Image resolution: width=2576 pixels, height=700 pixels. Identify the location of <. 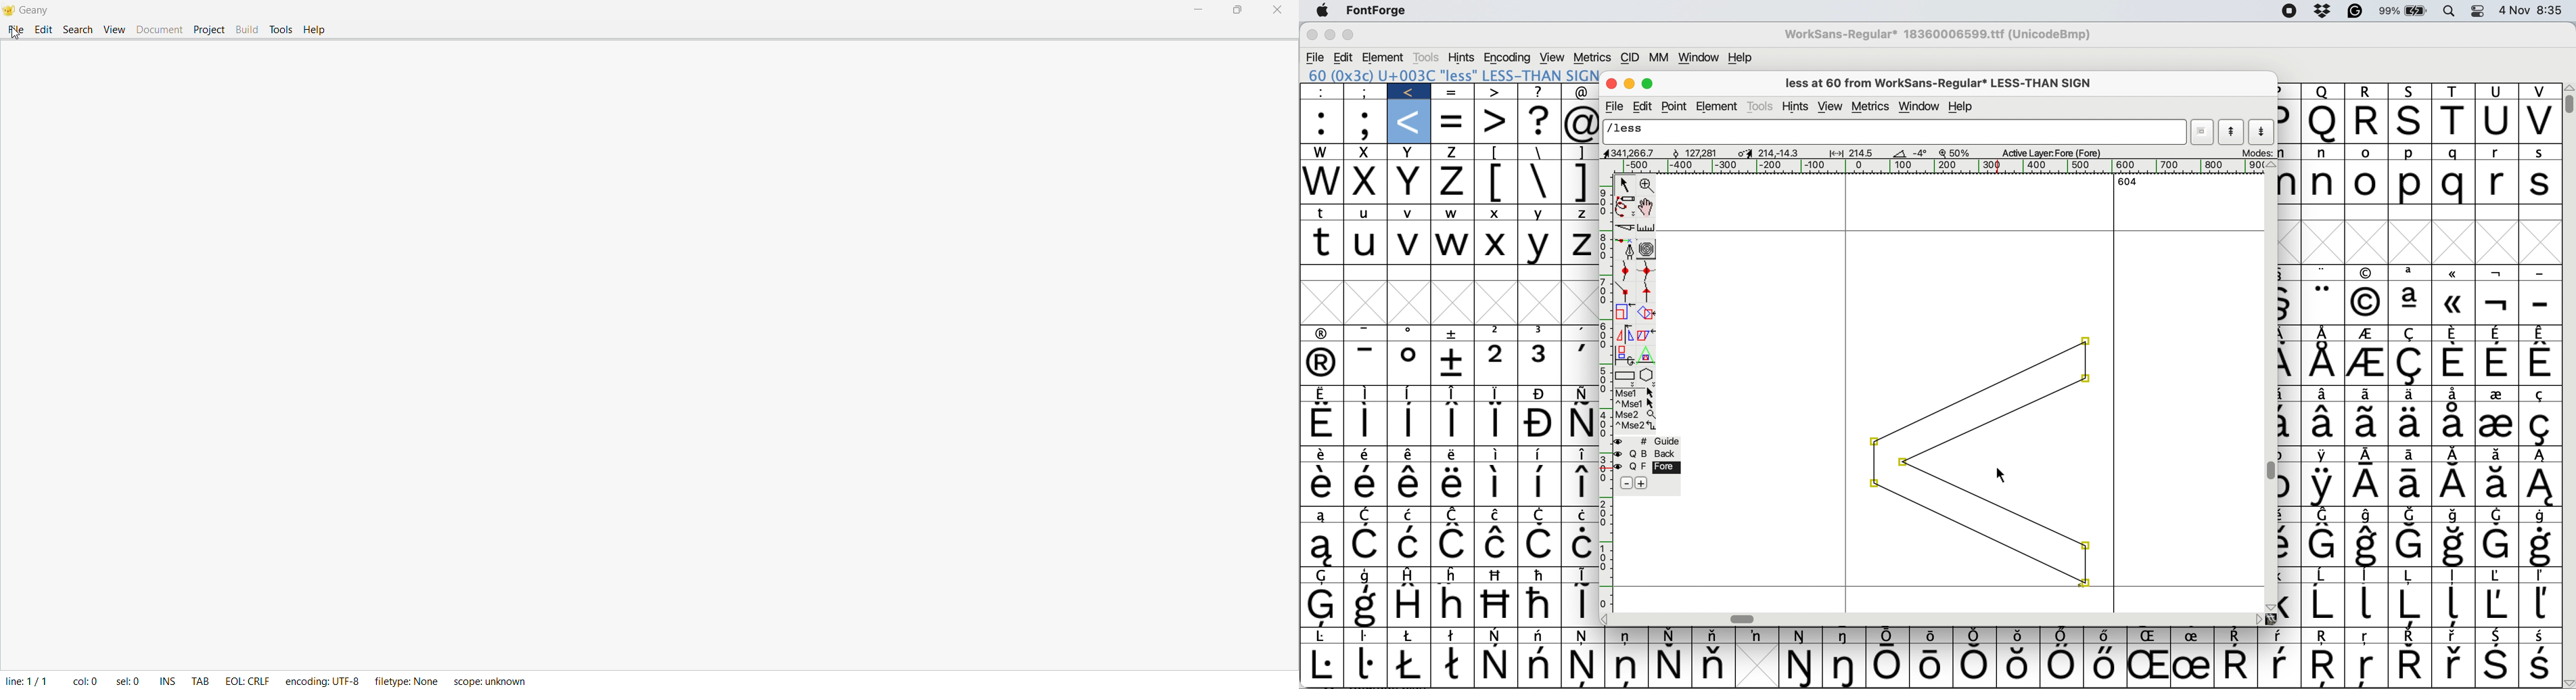
(1410, 121).